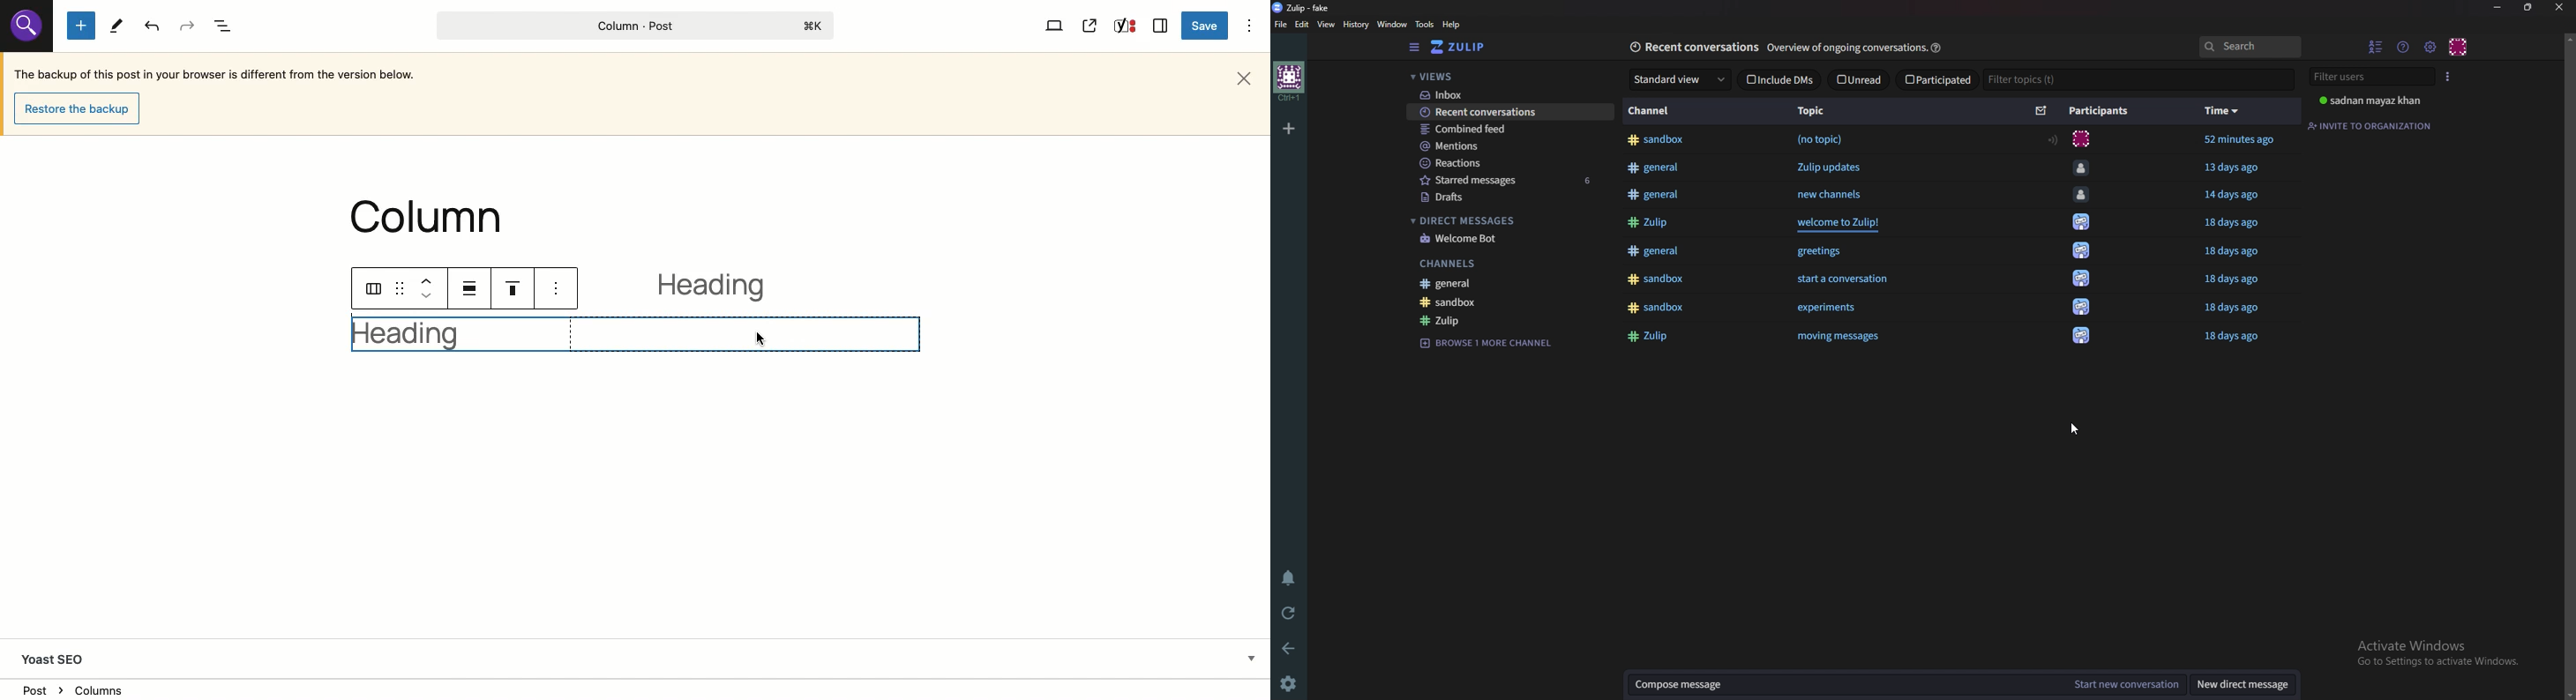 The width and height of the screenshot is (2576, 700). Describe the element at coordinates (1653, 338) in the screenshot. I see `# Zulip` at that location.